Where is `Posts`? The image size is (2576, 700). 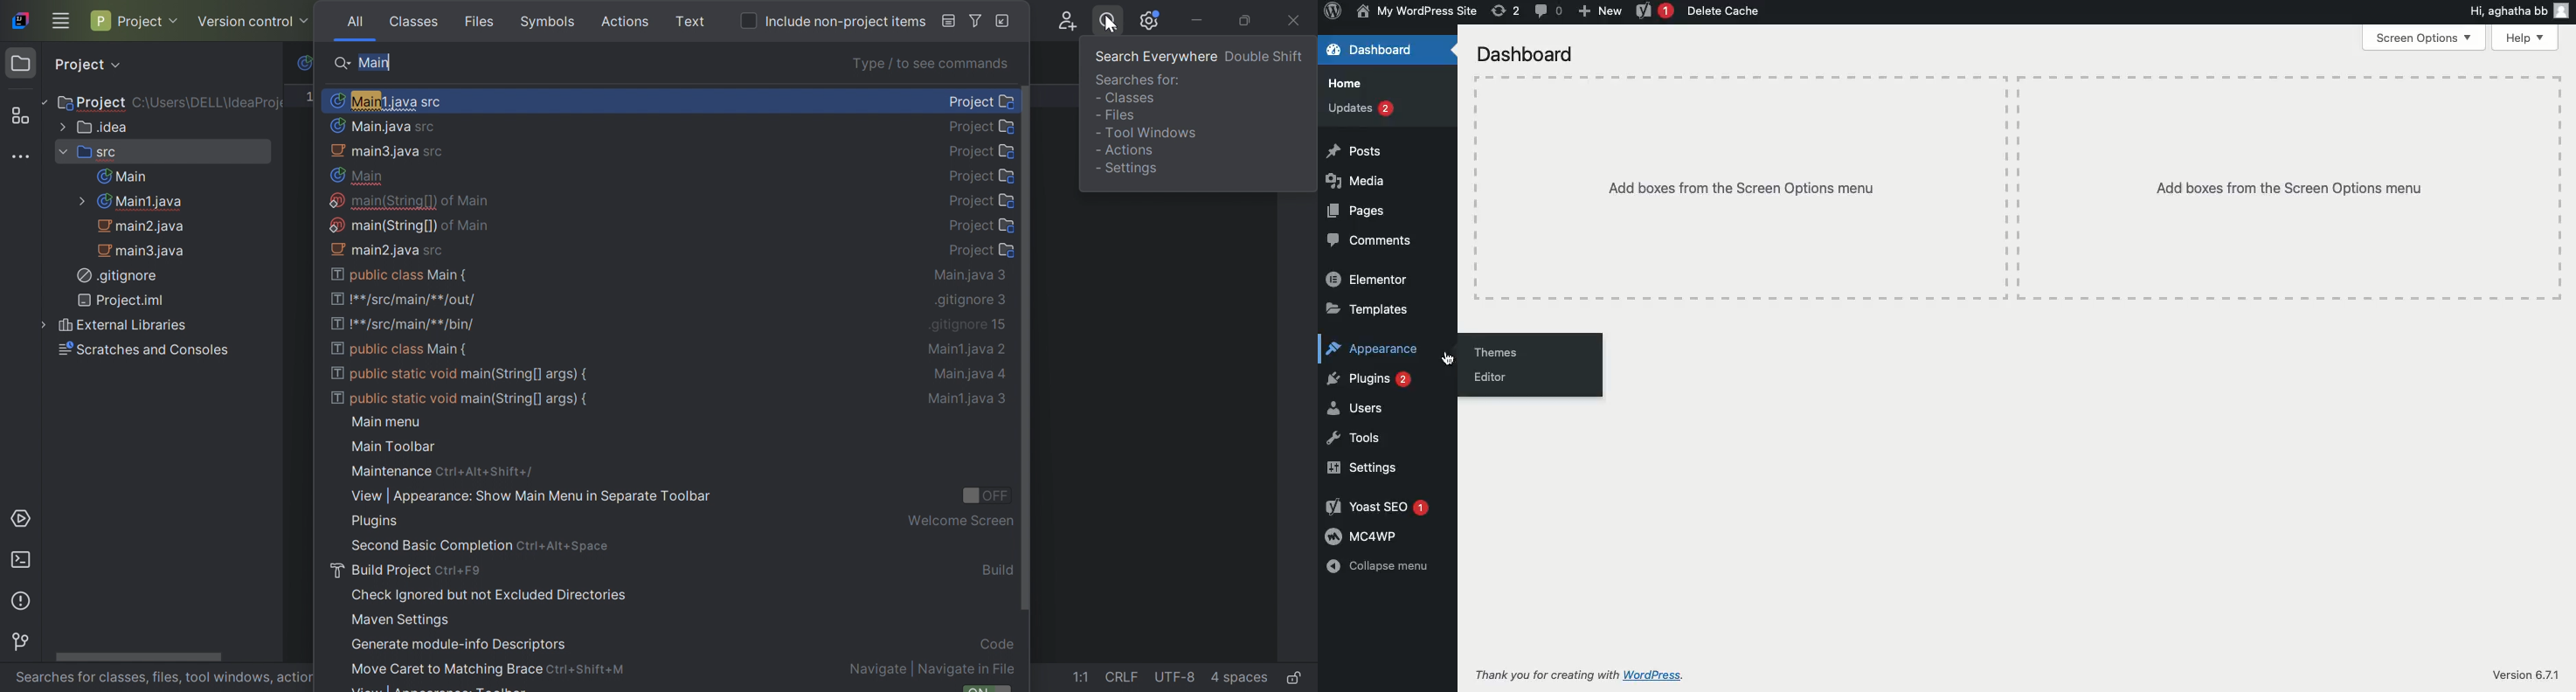 Posts is located at coordinates (1355, 150).